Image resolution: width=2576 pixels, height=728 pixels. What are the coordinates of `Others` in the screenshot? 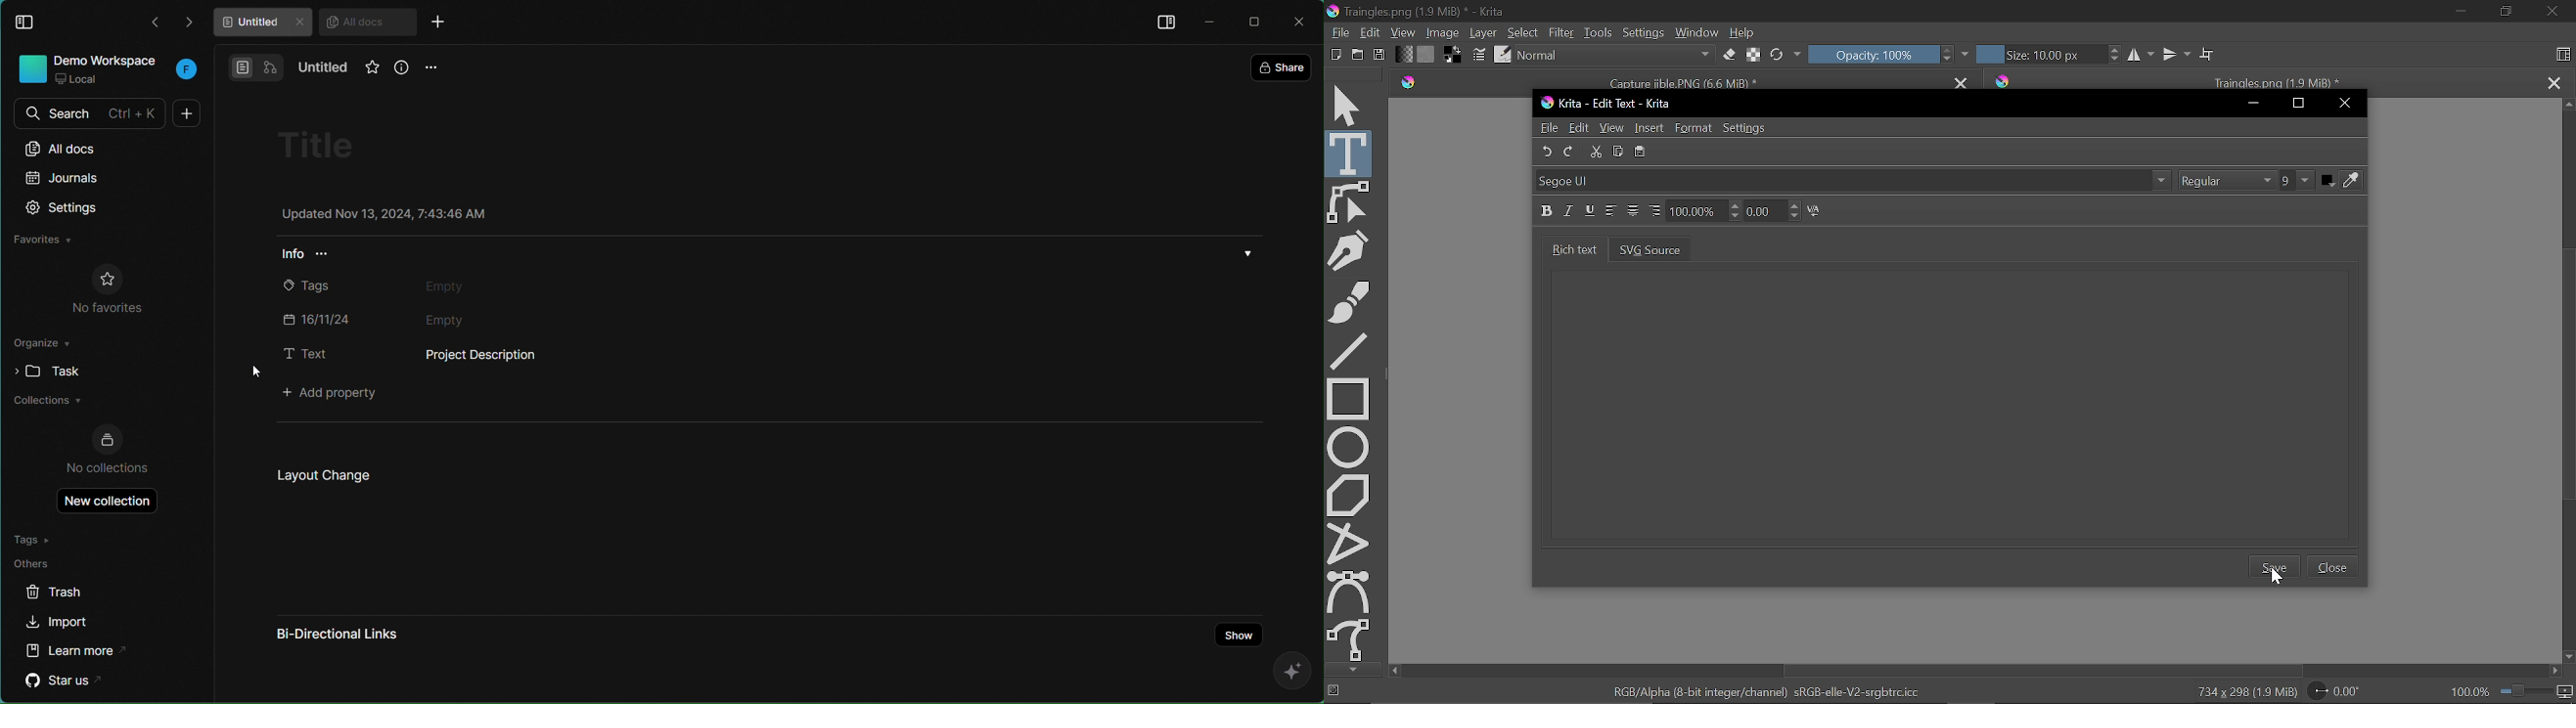 It's located at (38, 564).